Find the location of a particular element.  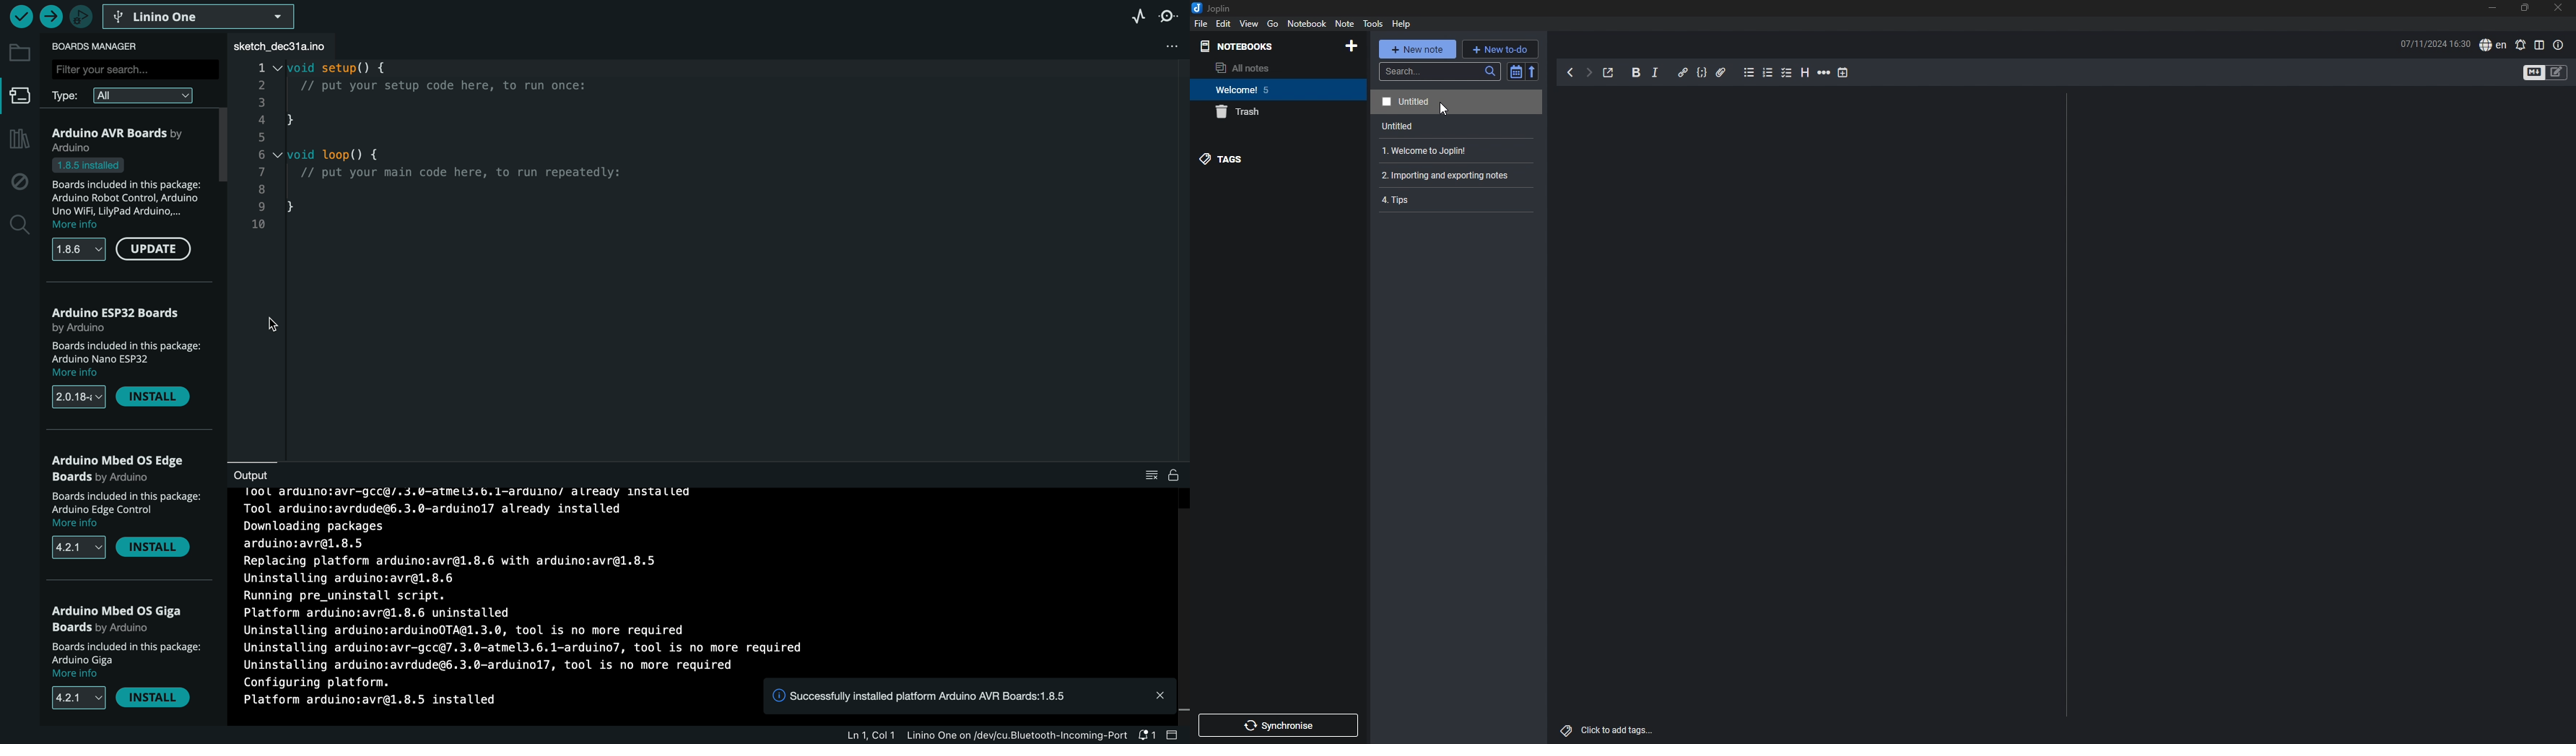

OS gIGA is located at coordinates (121, 618).